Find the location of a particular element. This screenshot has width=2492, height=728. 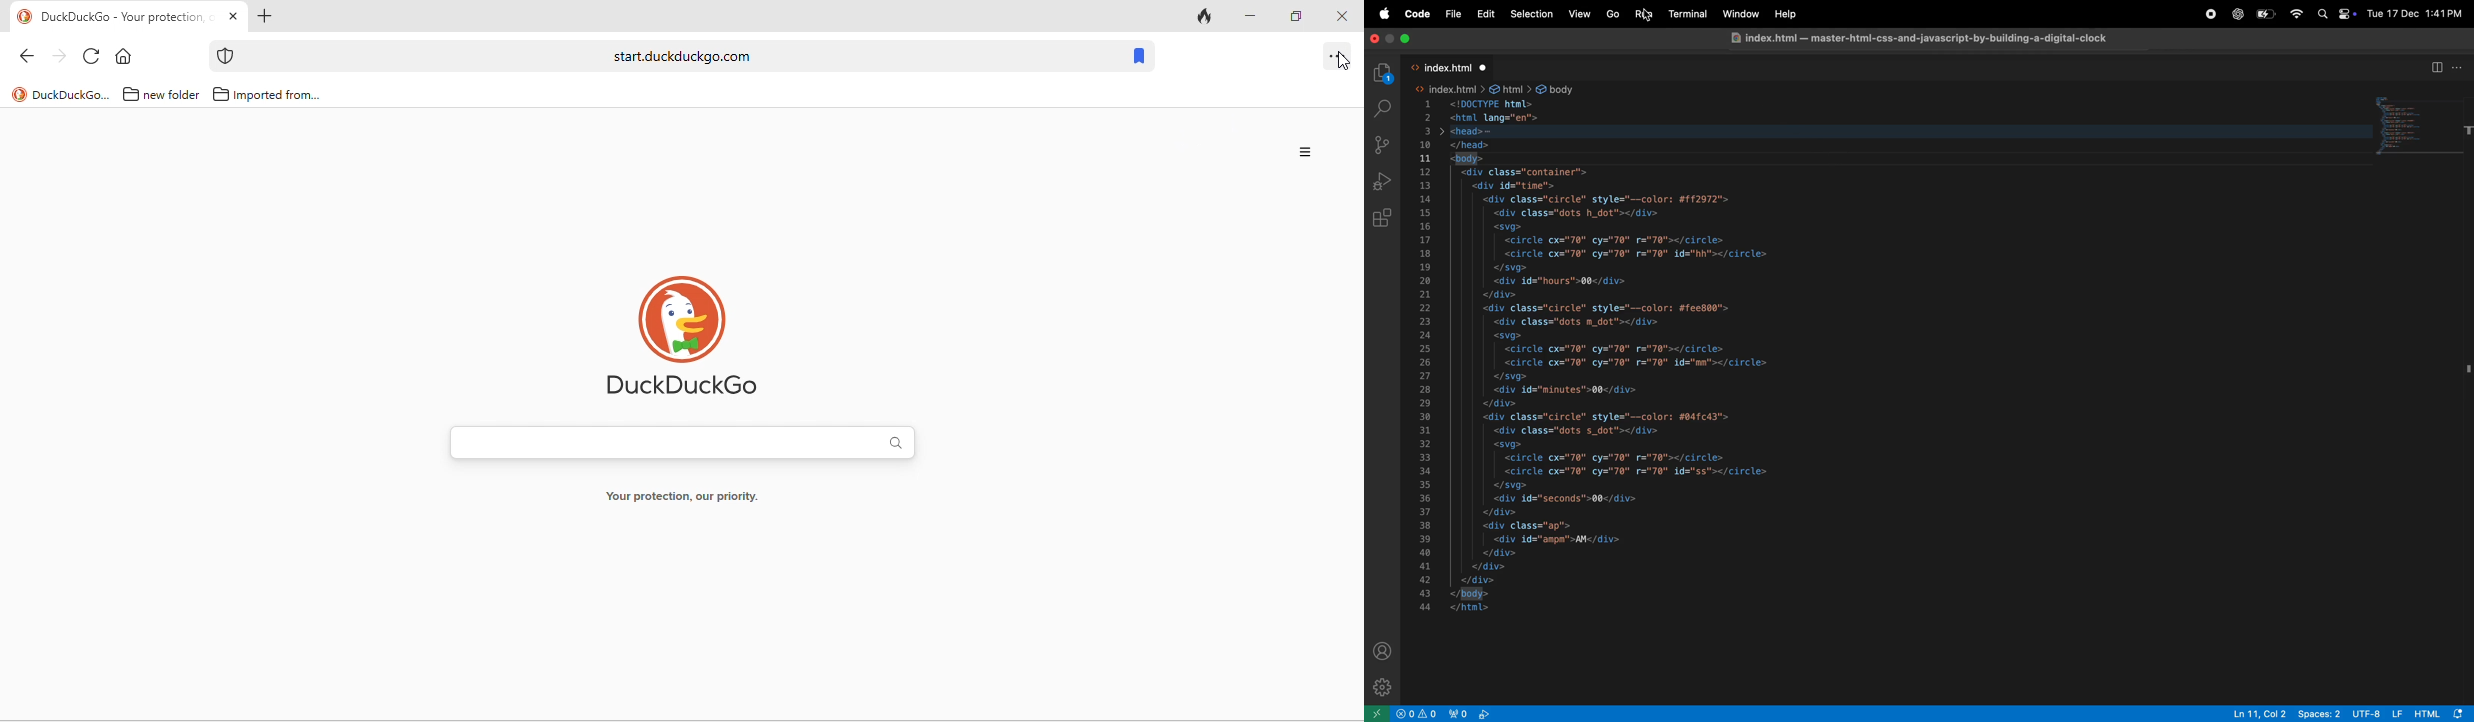

bookmarks is located at coordinates (1141, 58).